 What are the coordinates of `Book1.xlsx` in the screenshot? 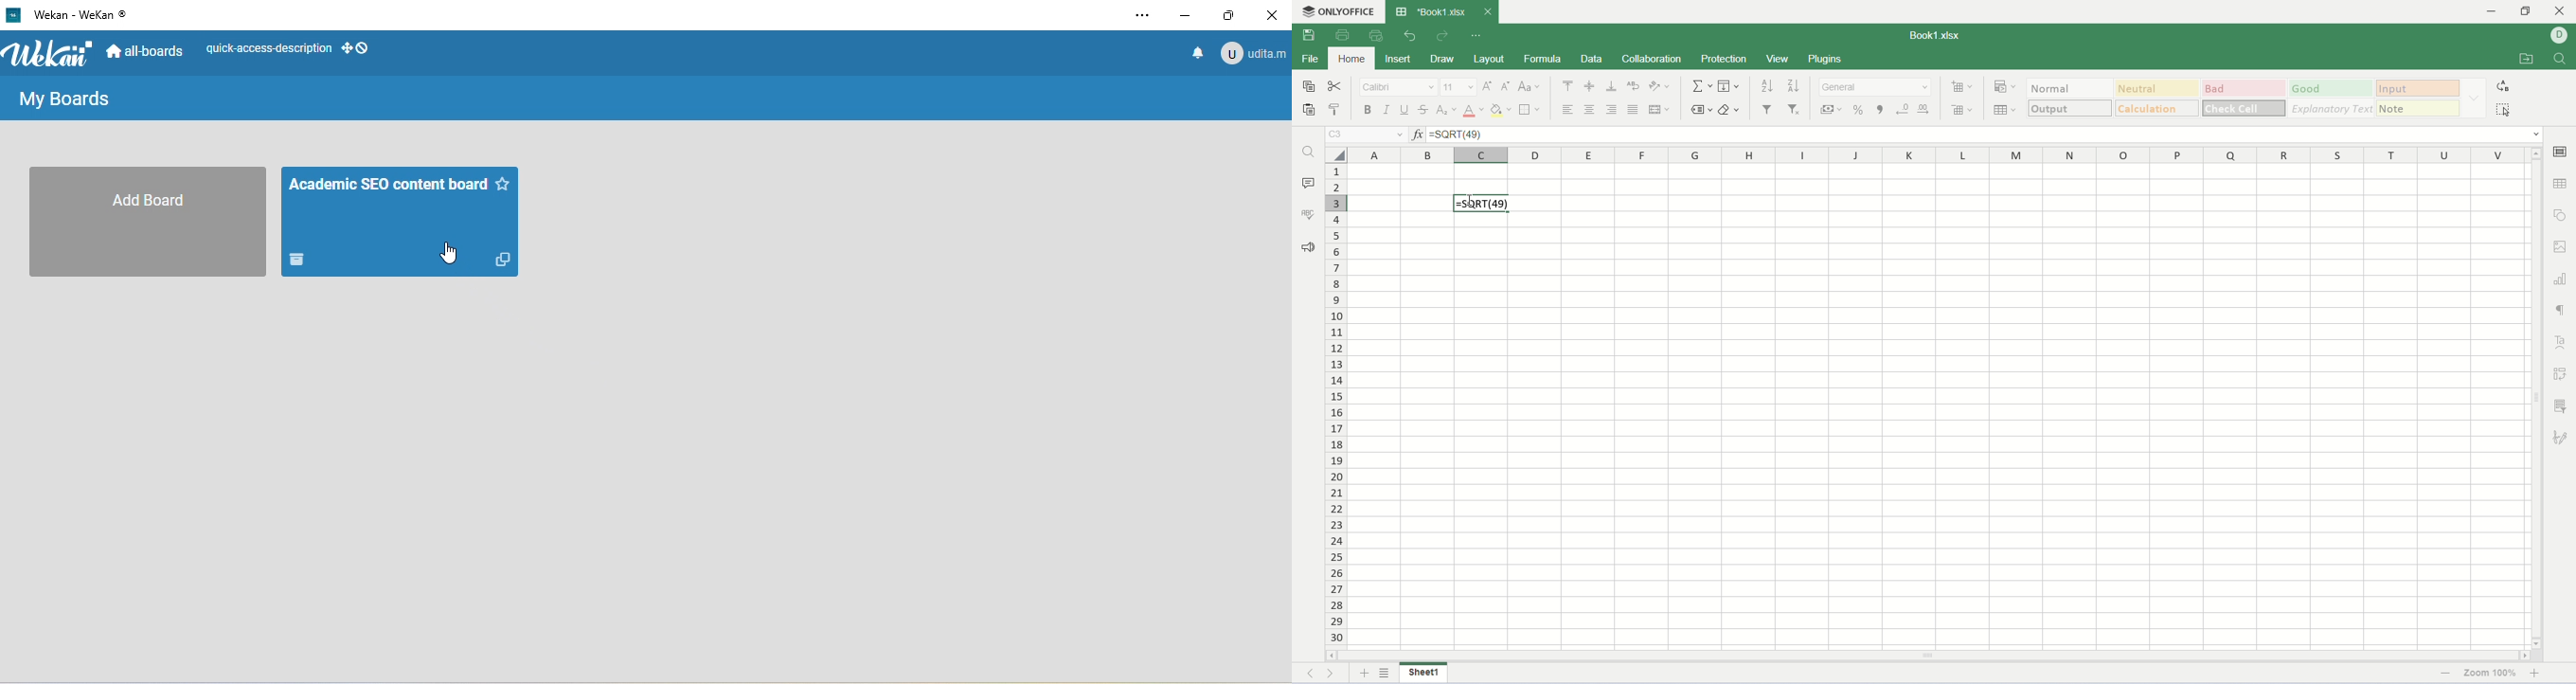 It's located at (1935, 34).